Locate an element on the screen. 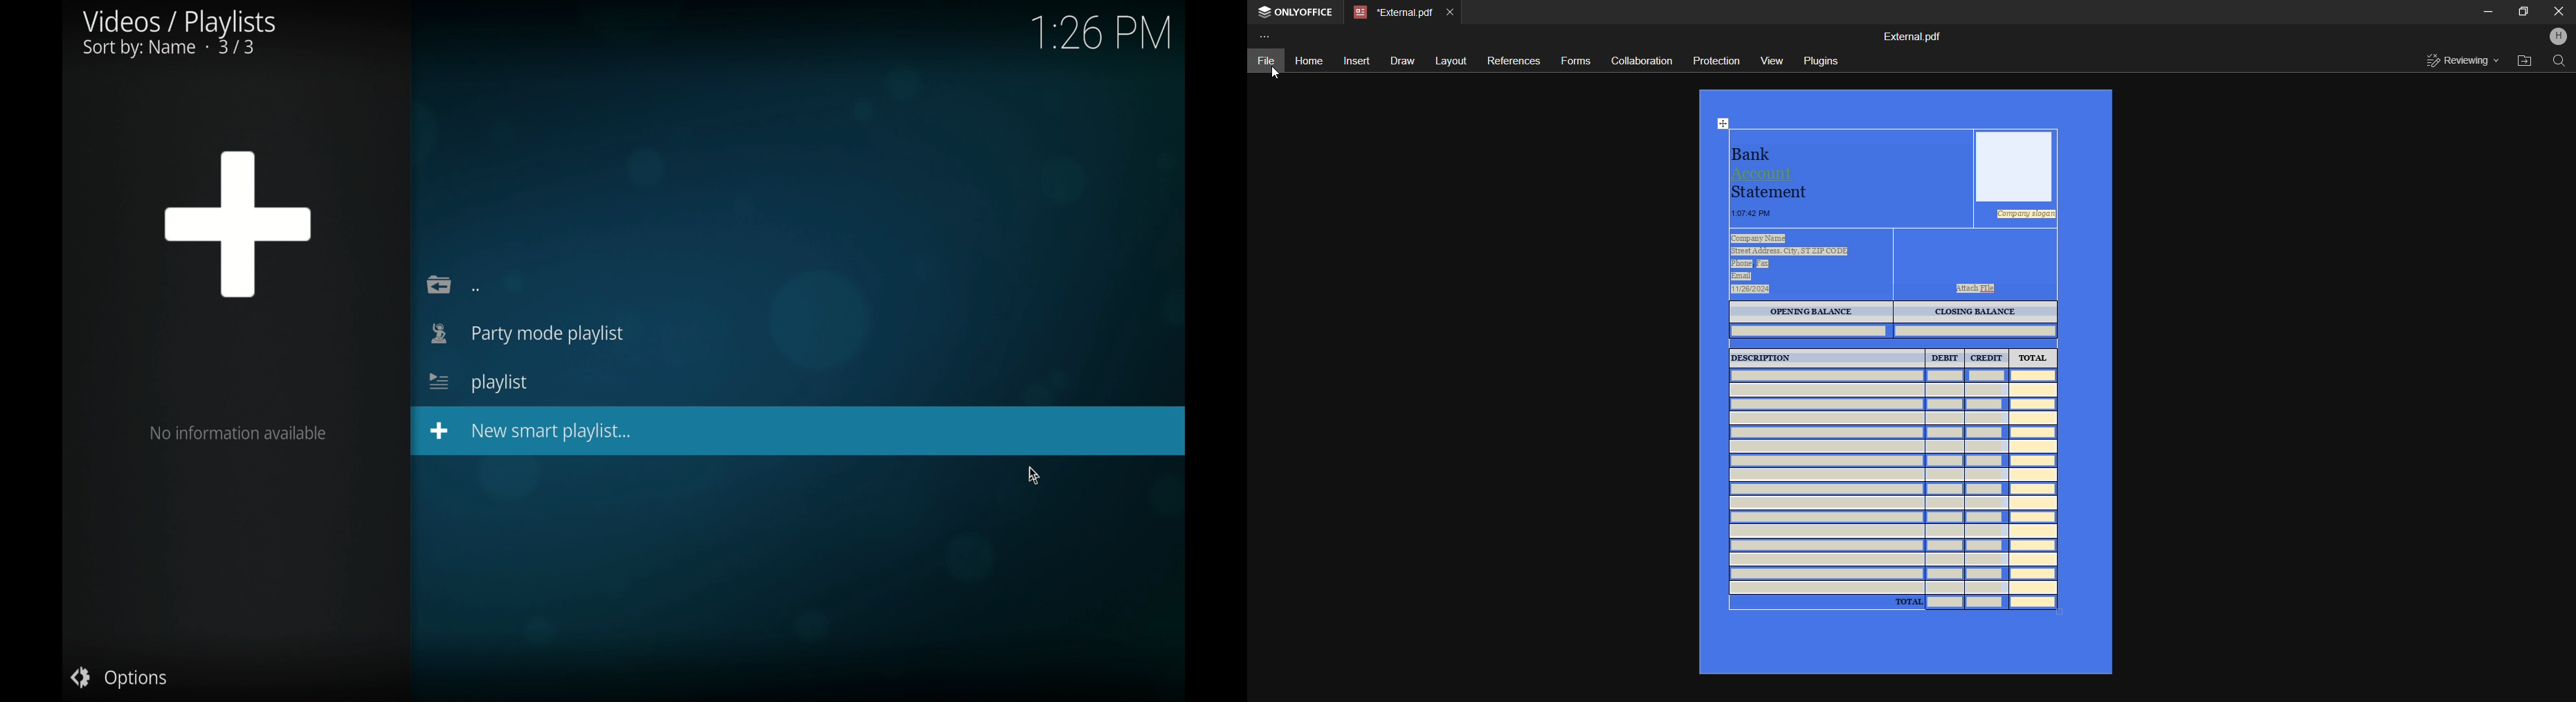  back is located at coordinates (453, 283).